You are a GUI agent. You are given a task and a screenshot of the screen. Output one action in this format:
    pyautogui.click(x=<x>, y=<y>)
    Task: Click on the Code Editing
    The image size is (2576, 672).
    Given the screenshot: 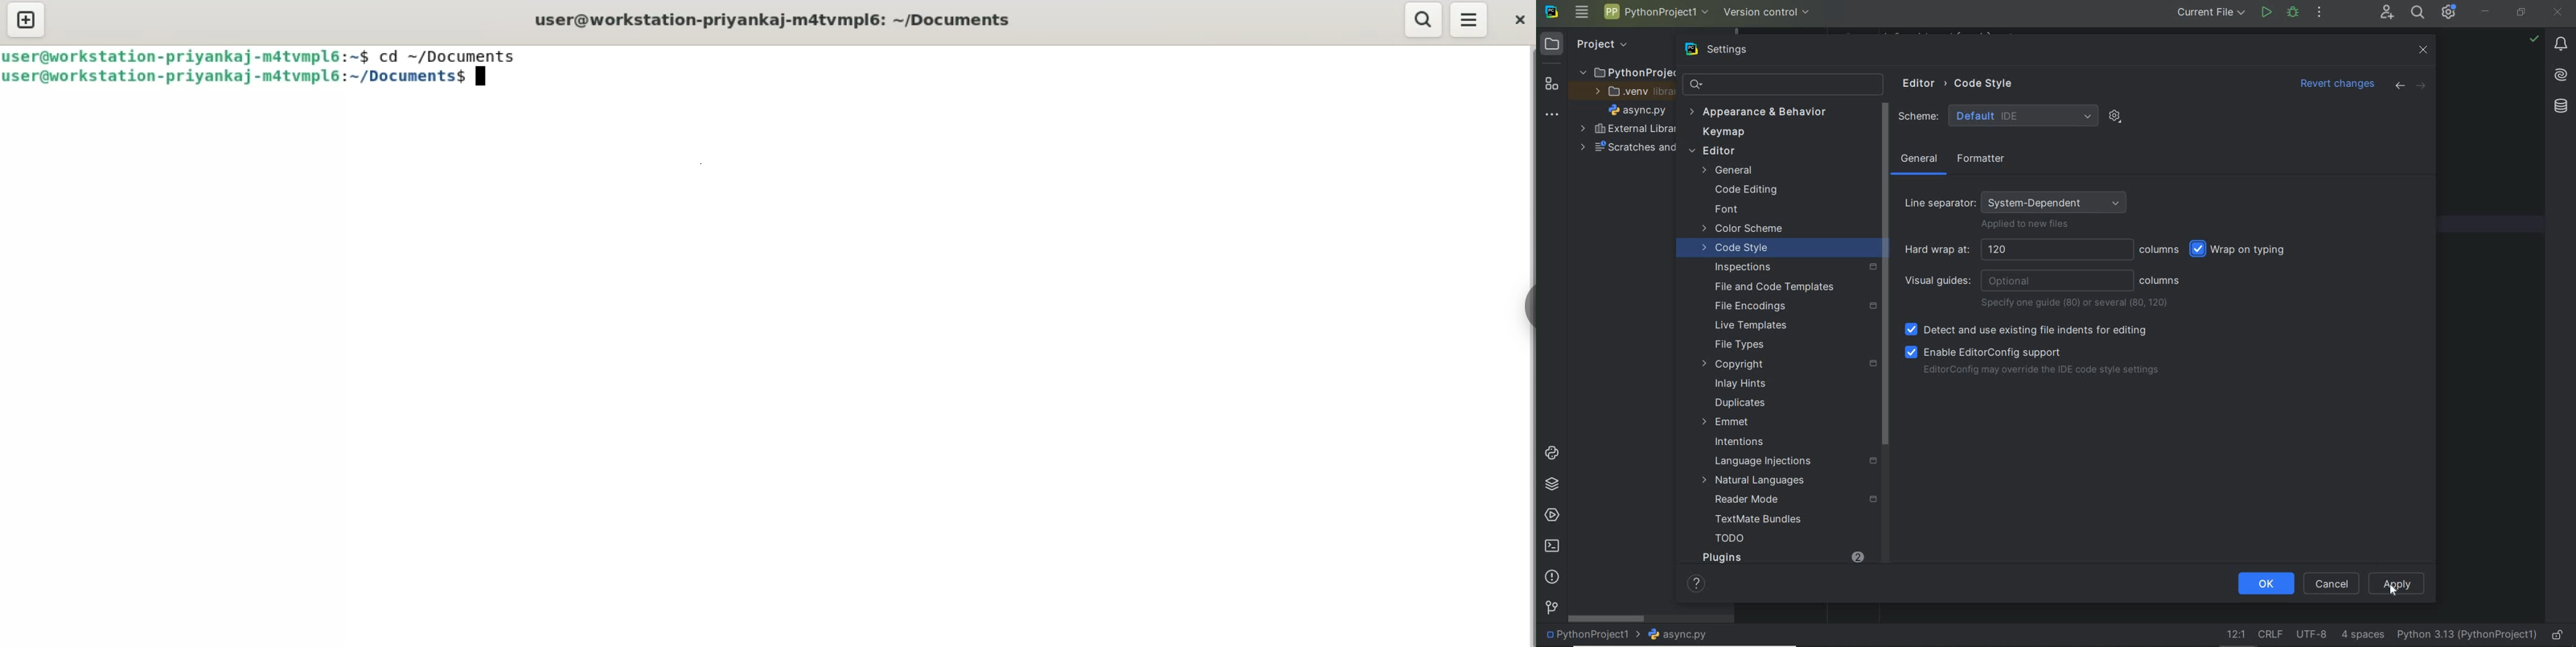 What is the action you would take?
    pyautogui.click(x=1748, y=190)
    